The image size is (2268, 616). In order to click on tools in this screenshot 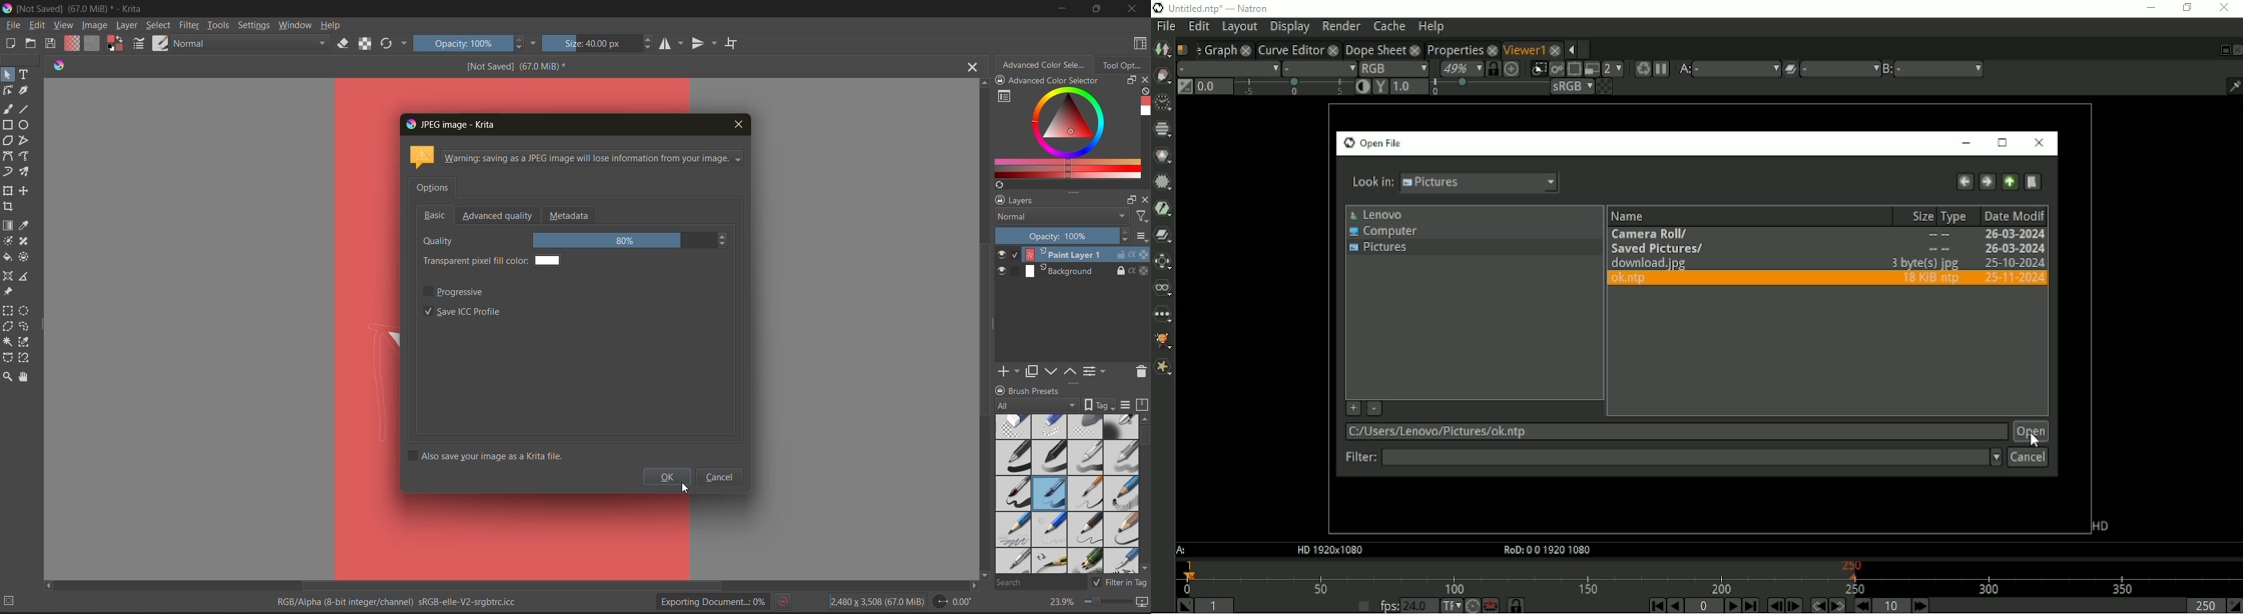, I will do `click(26, 75)`.